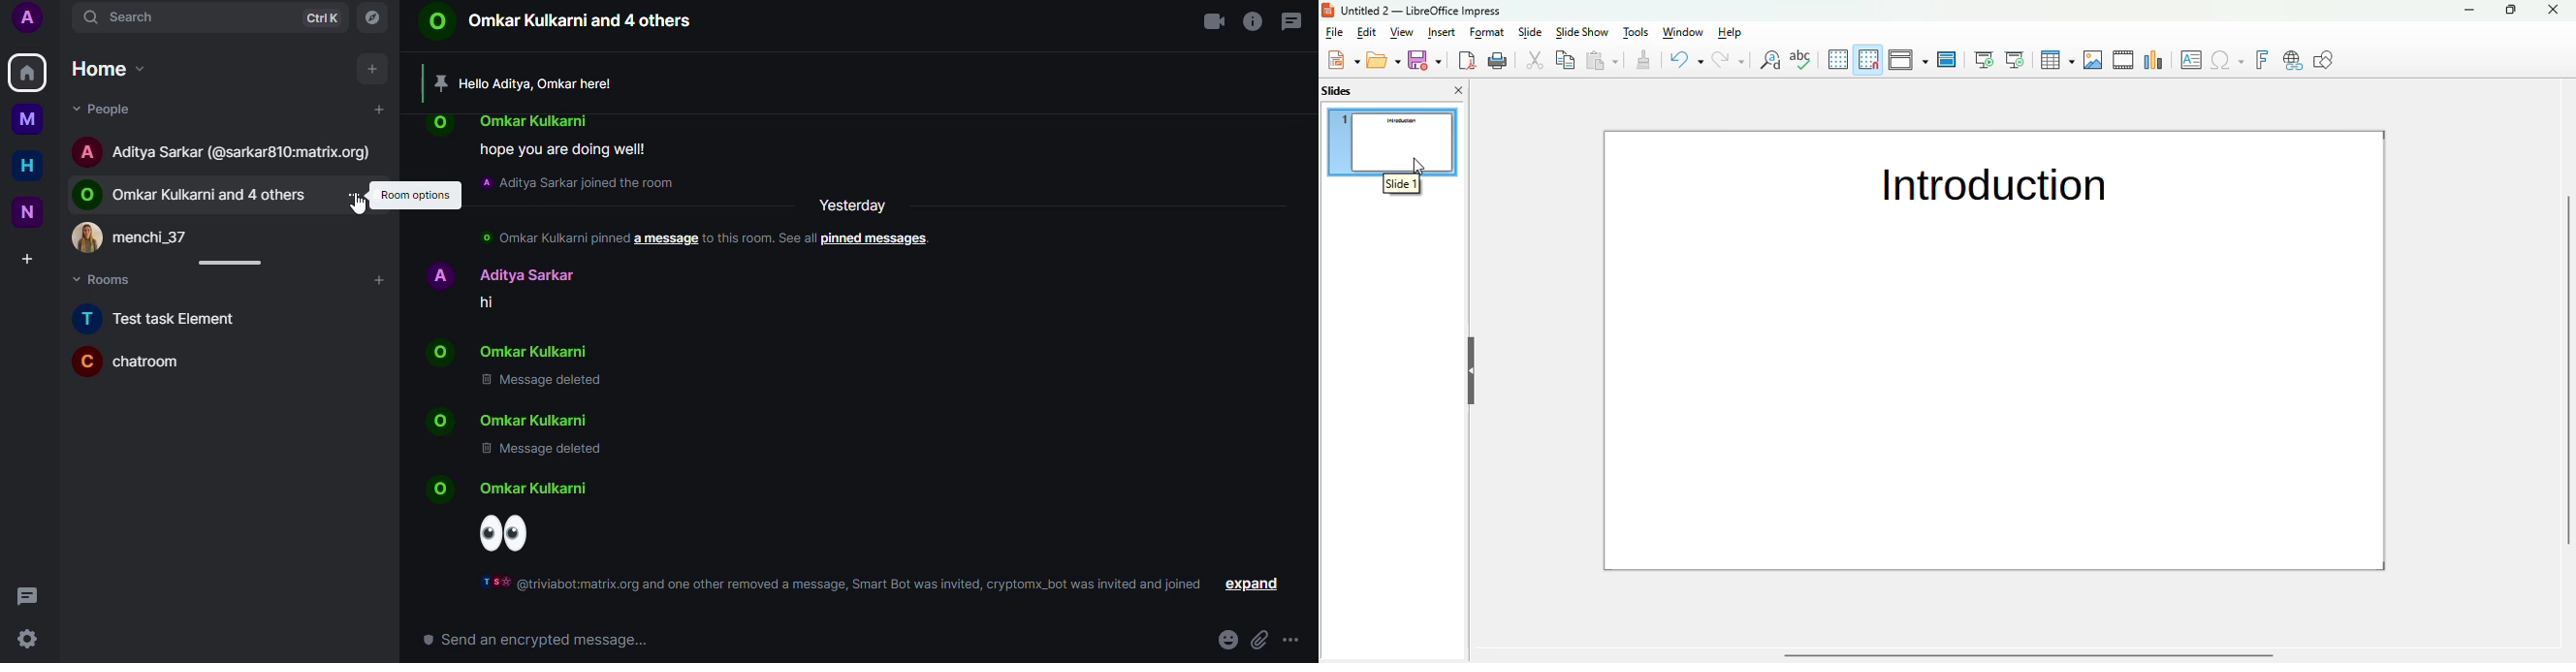 The width and height of the screenshot is (2576, 672). Describe the element at coordinates (359, 196) in the screenshot. I see `room options` at that location.